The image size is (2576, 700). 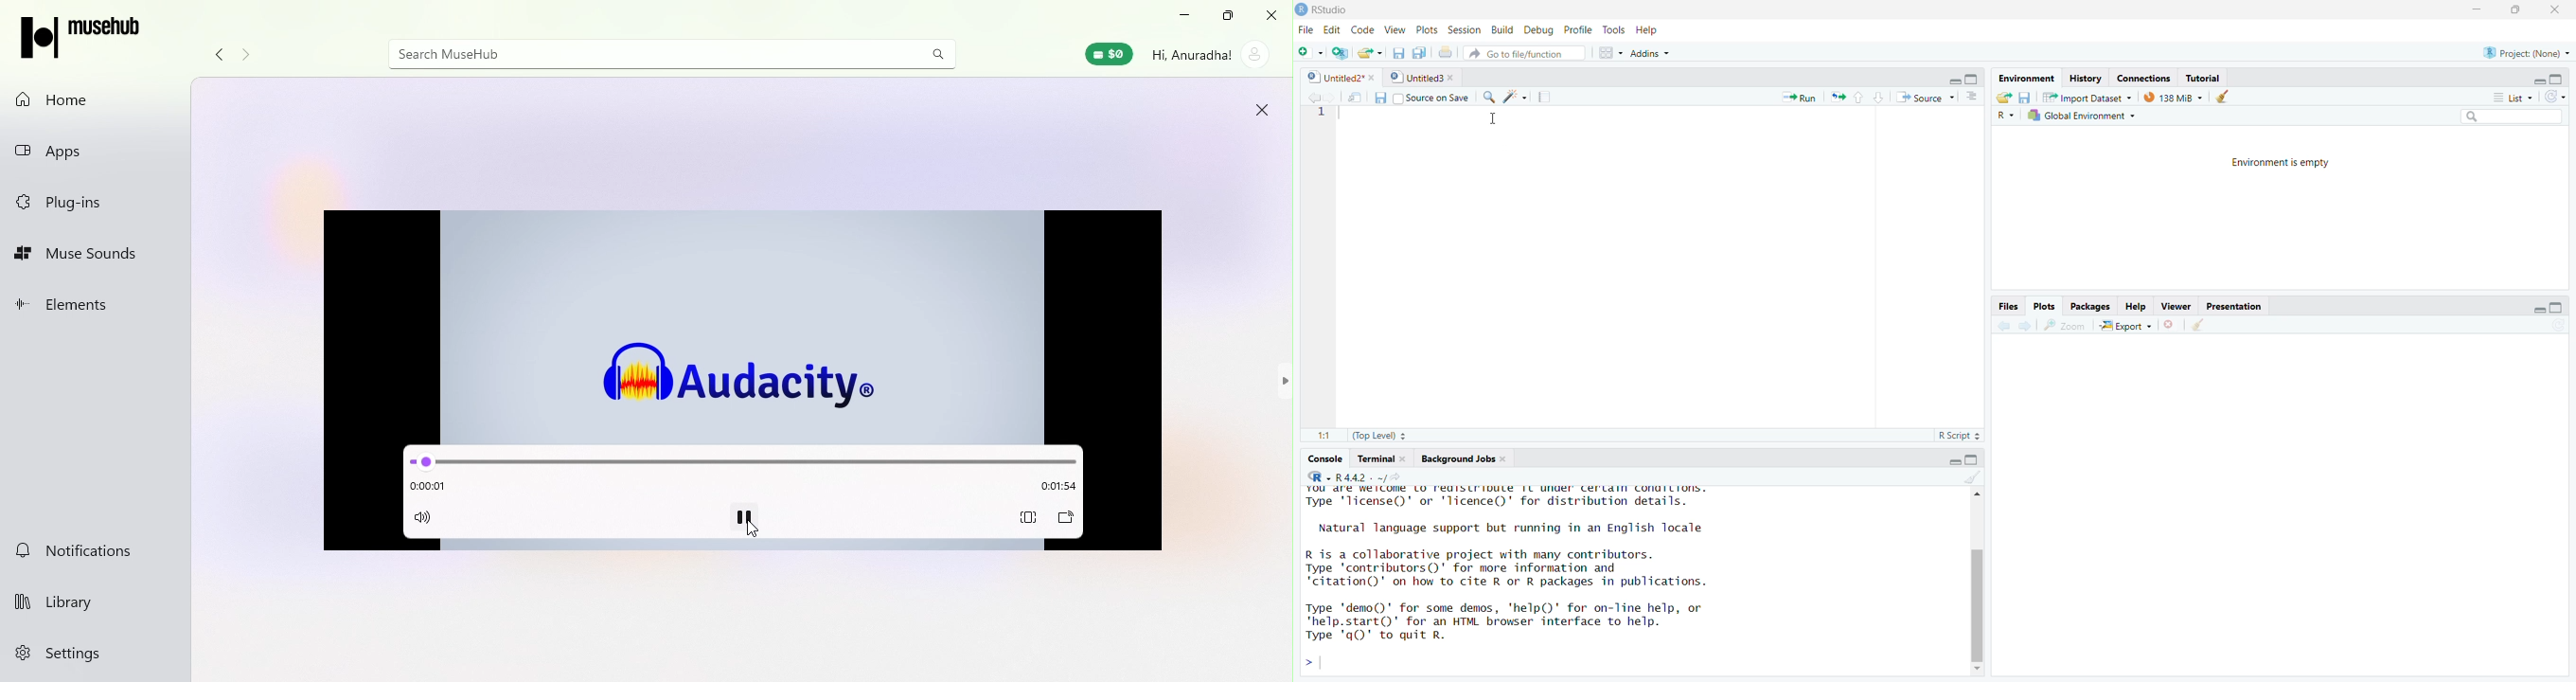 I want to click on Terminal, so click(x=1379, y=461).